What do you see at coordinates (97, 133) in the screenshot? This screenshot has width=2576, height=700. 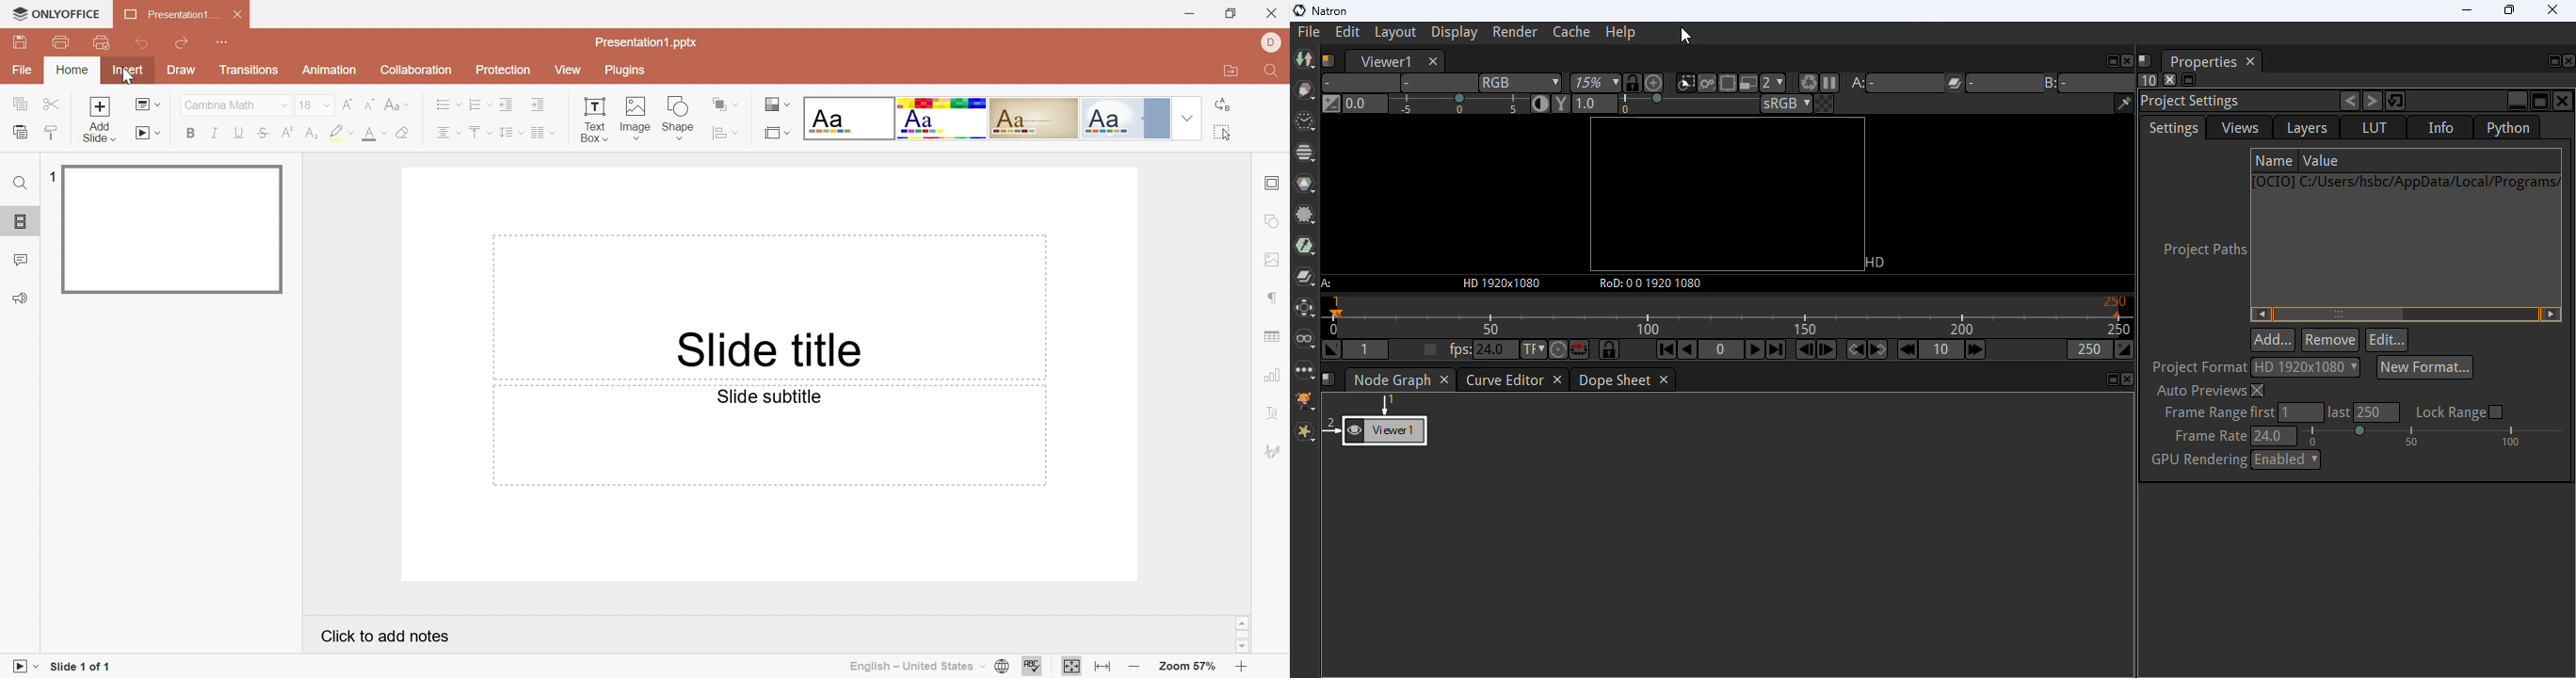 I see `add slide with theme` at bounding box center [97, 133].